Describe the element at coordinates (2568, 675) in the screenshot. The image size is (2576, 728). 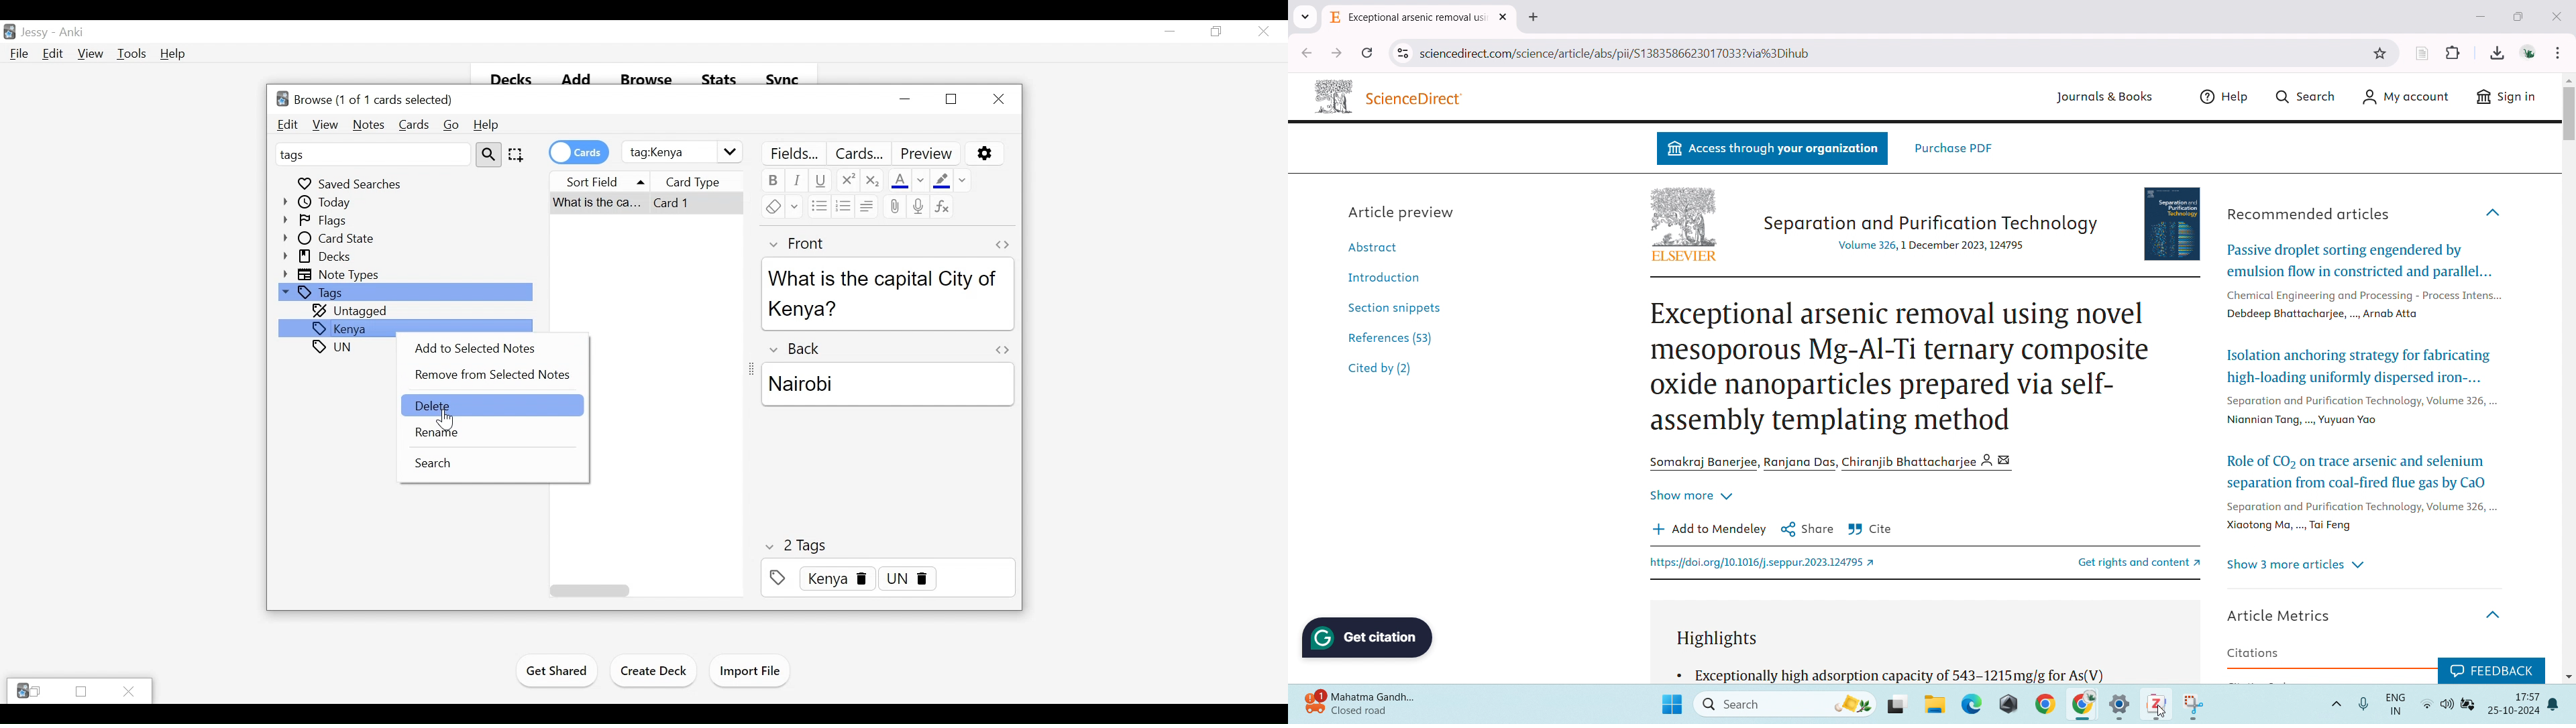
I see `scroll down` at that location.